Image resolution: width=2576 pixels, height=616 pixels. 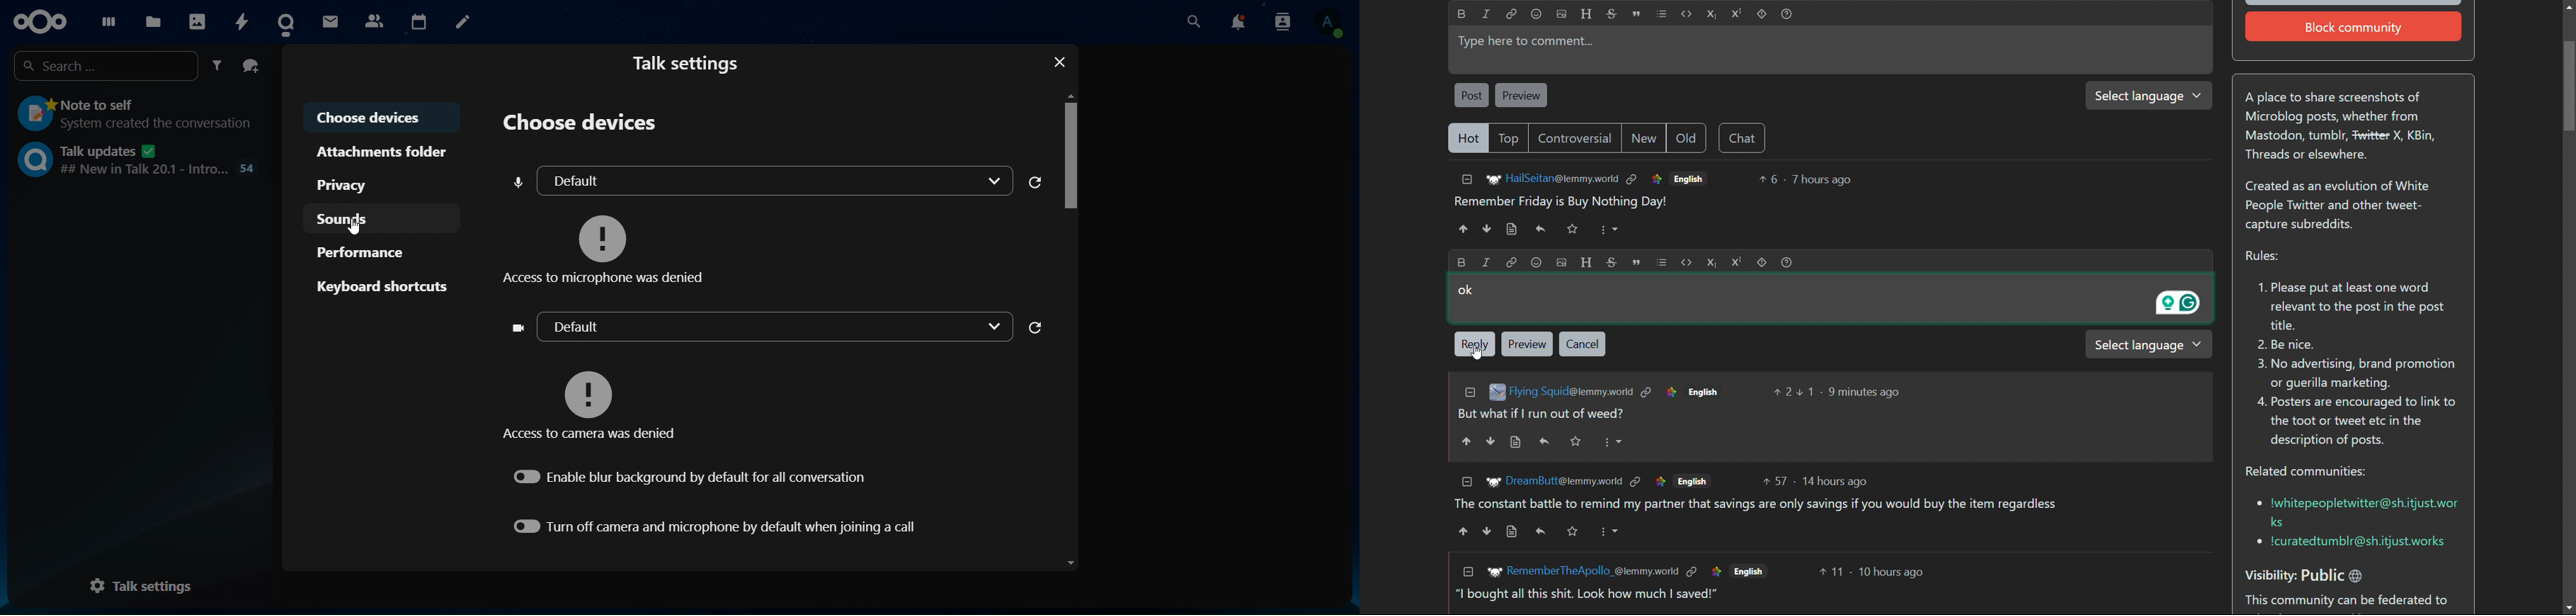 I want to click on list, so click(x=1662, y=14).